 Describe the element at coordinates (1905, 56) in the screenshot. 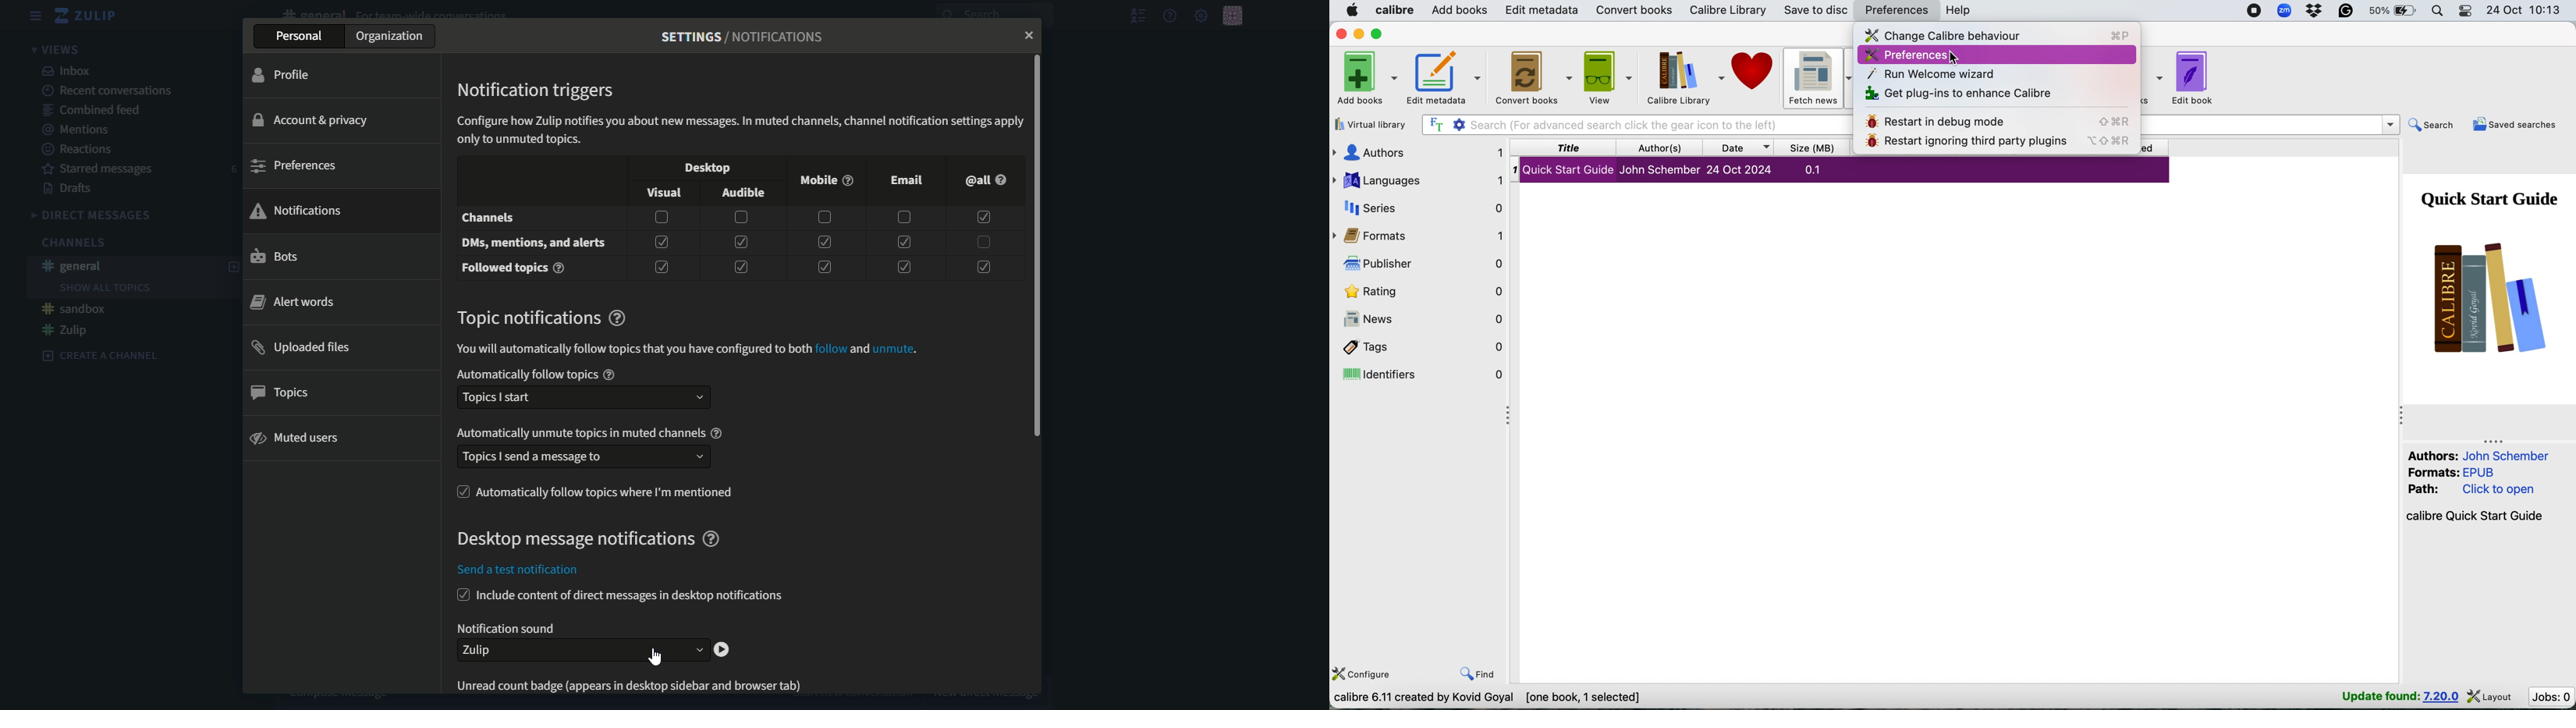

I see `preferences` at that location.